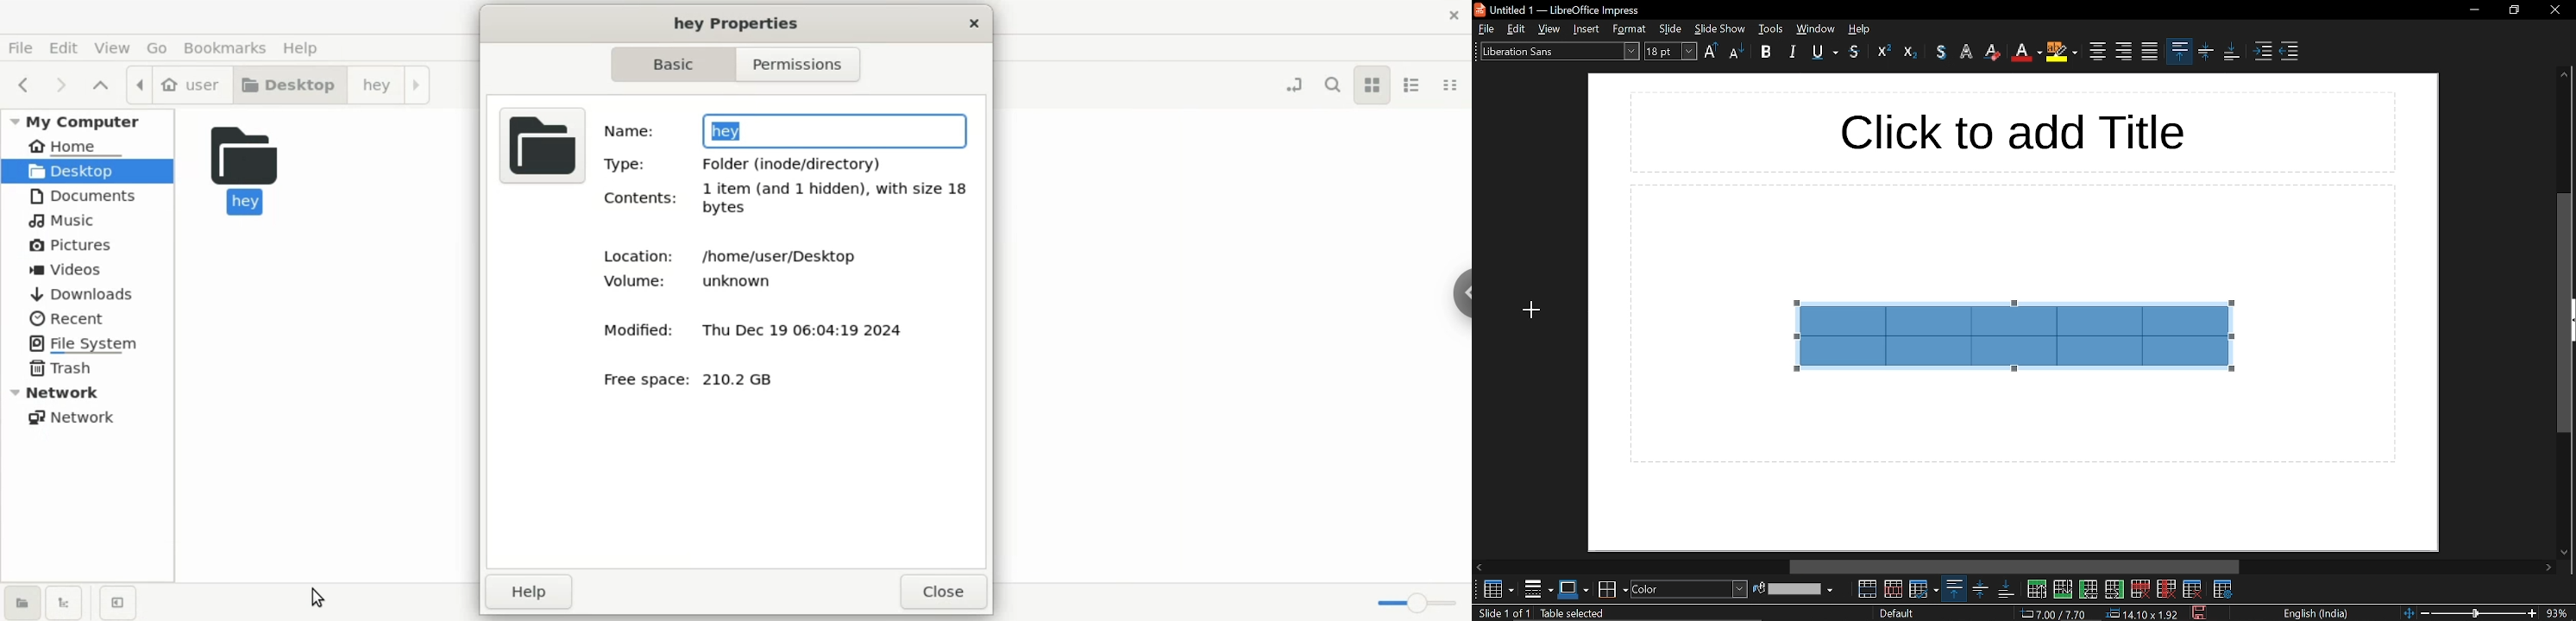  What do you see at coordinates (2115, 590) in the screenshot?
I see `insert column after` at bounding box center [2115, 590].